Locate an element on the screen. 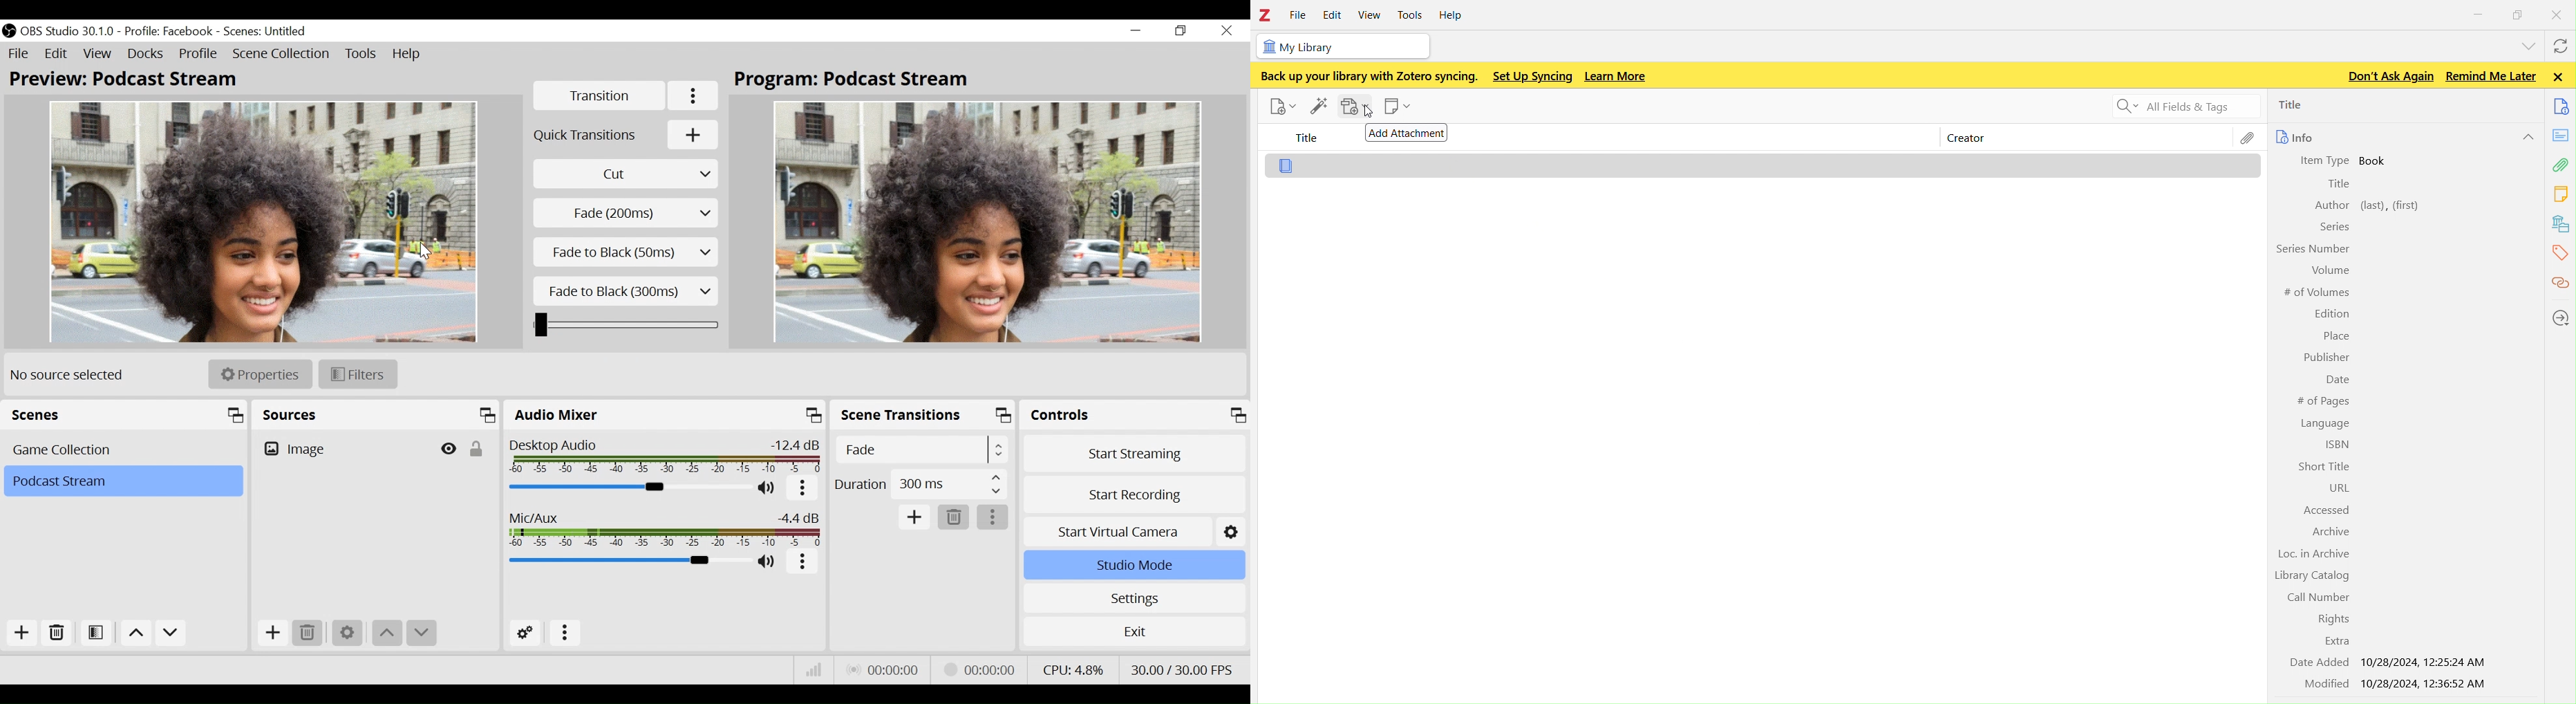 The image size is (2576, 728). Desktop Audio is located at coordinates (664, 456).